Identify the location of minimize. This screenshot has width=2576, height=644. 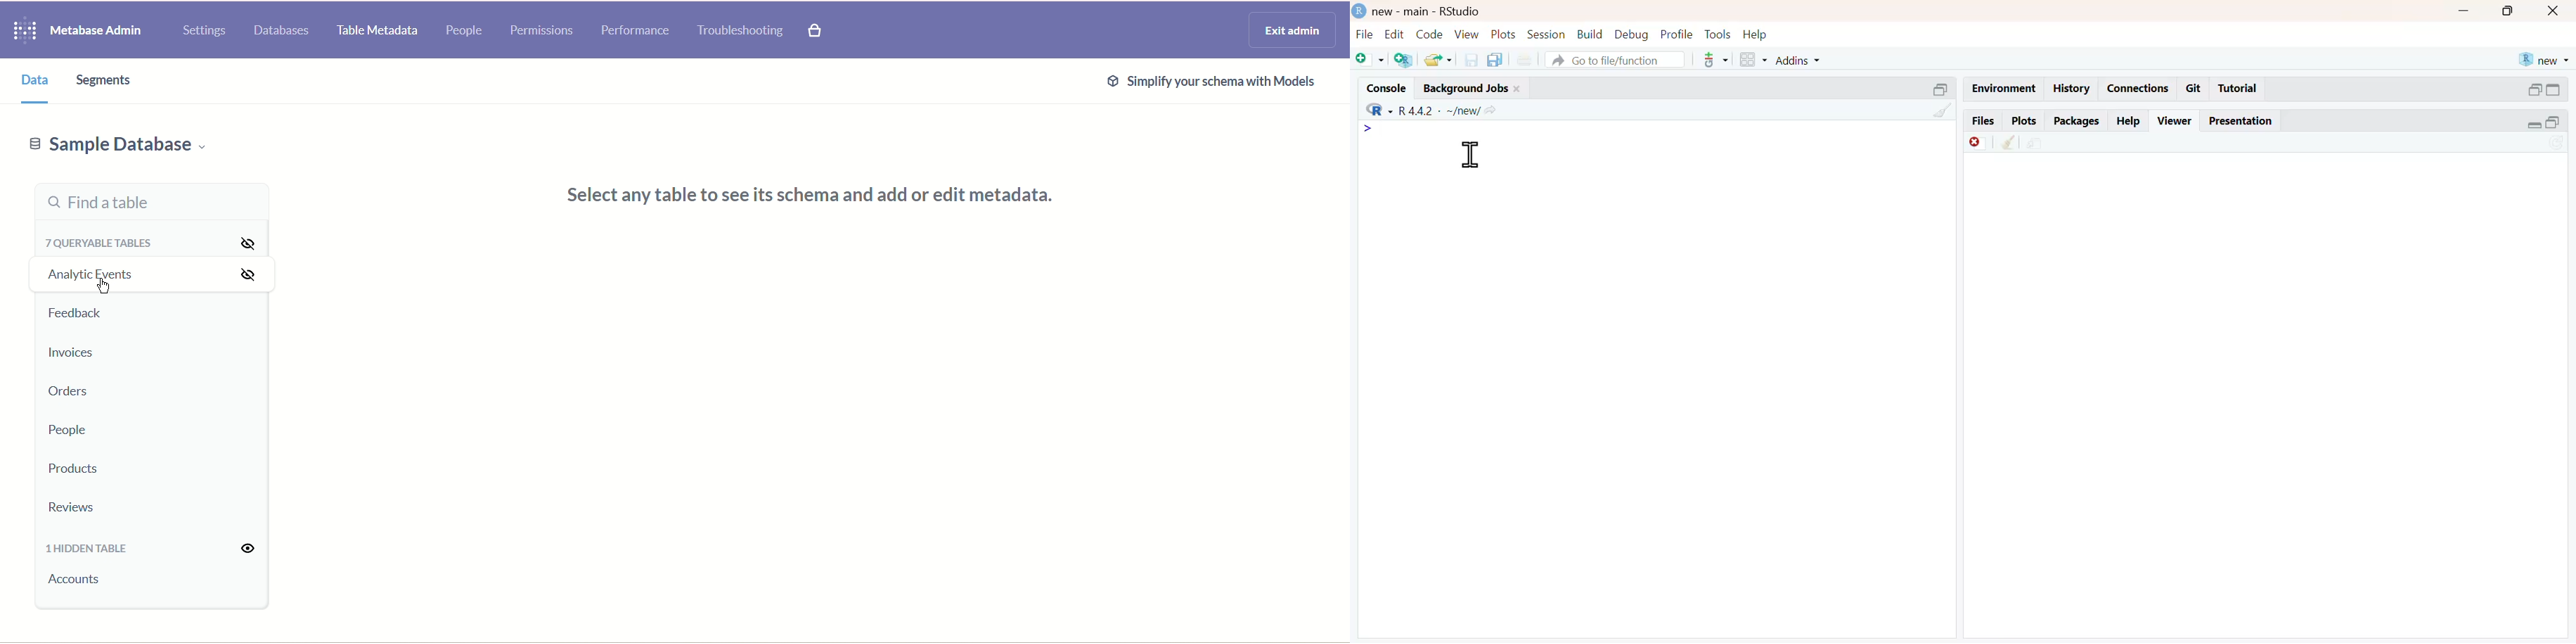
(2533, 126).